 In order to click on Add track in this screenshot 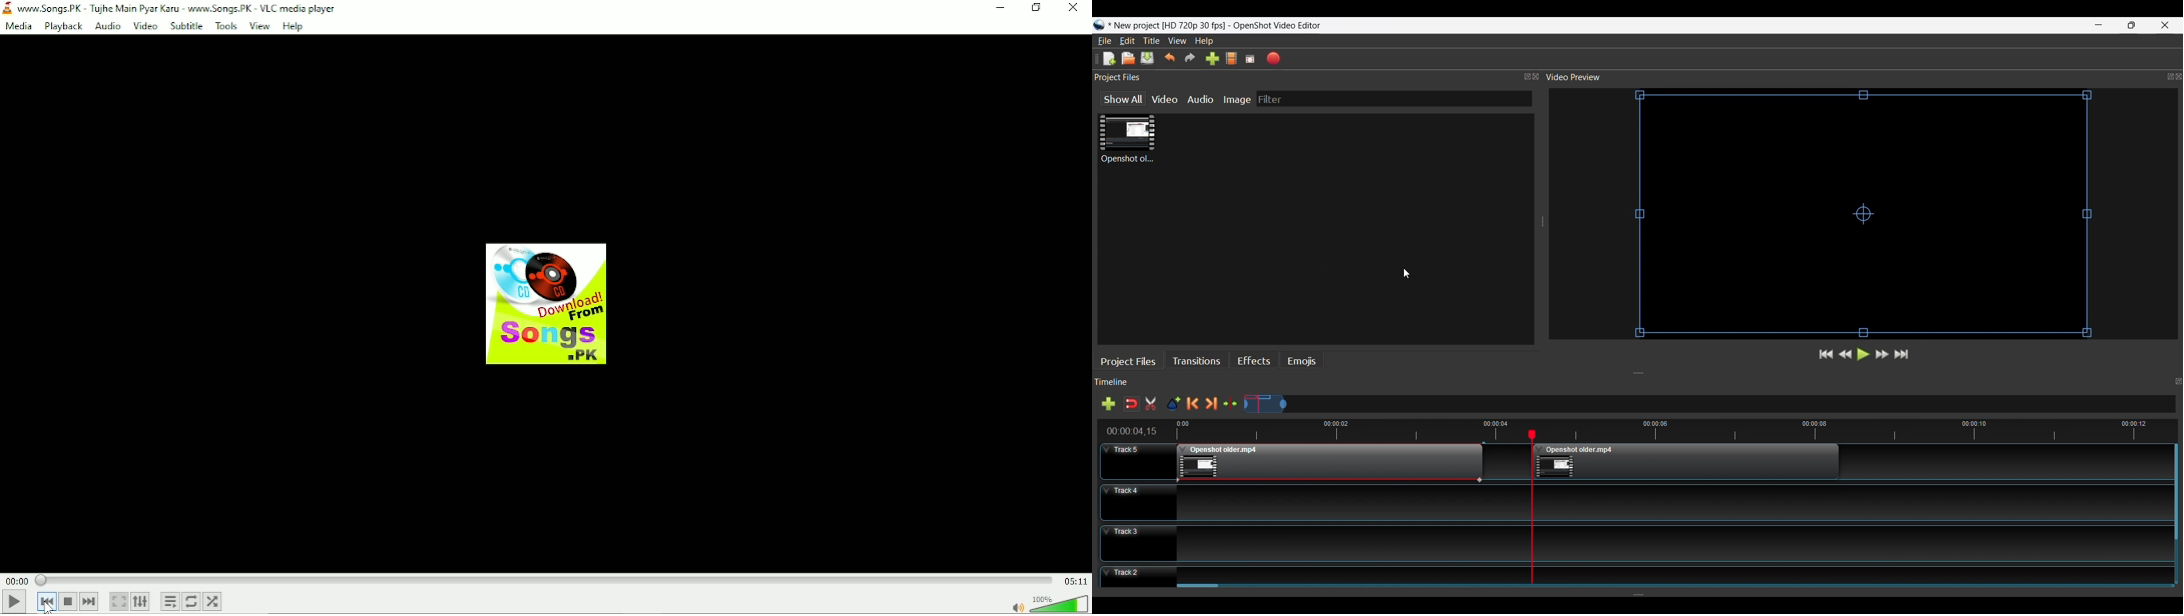, I will do `click(1106, 405)`.